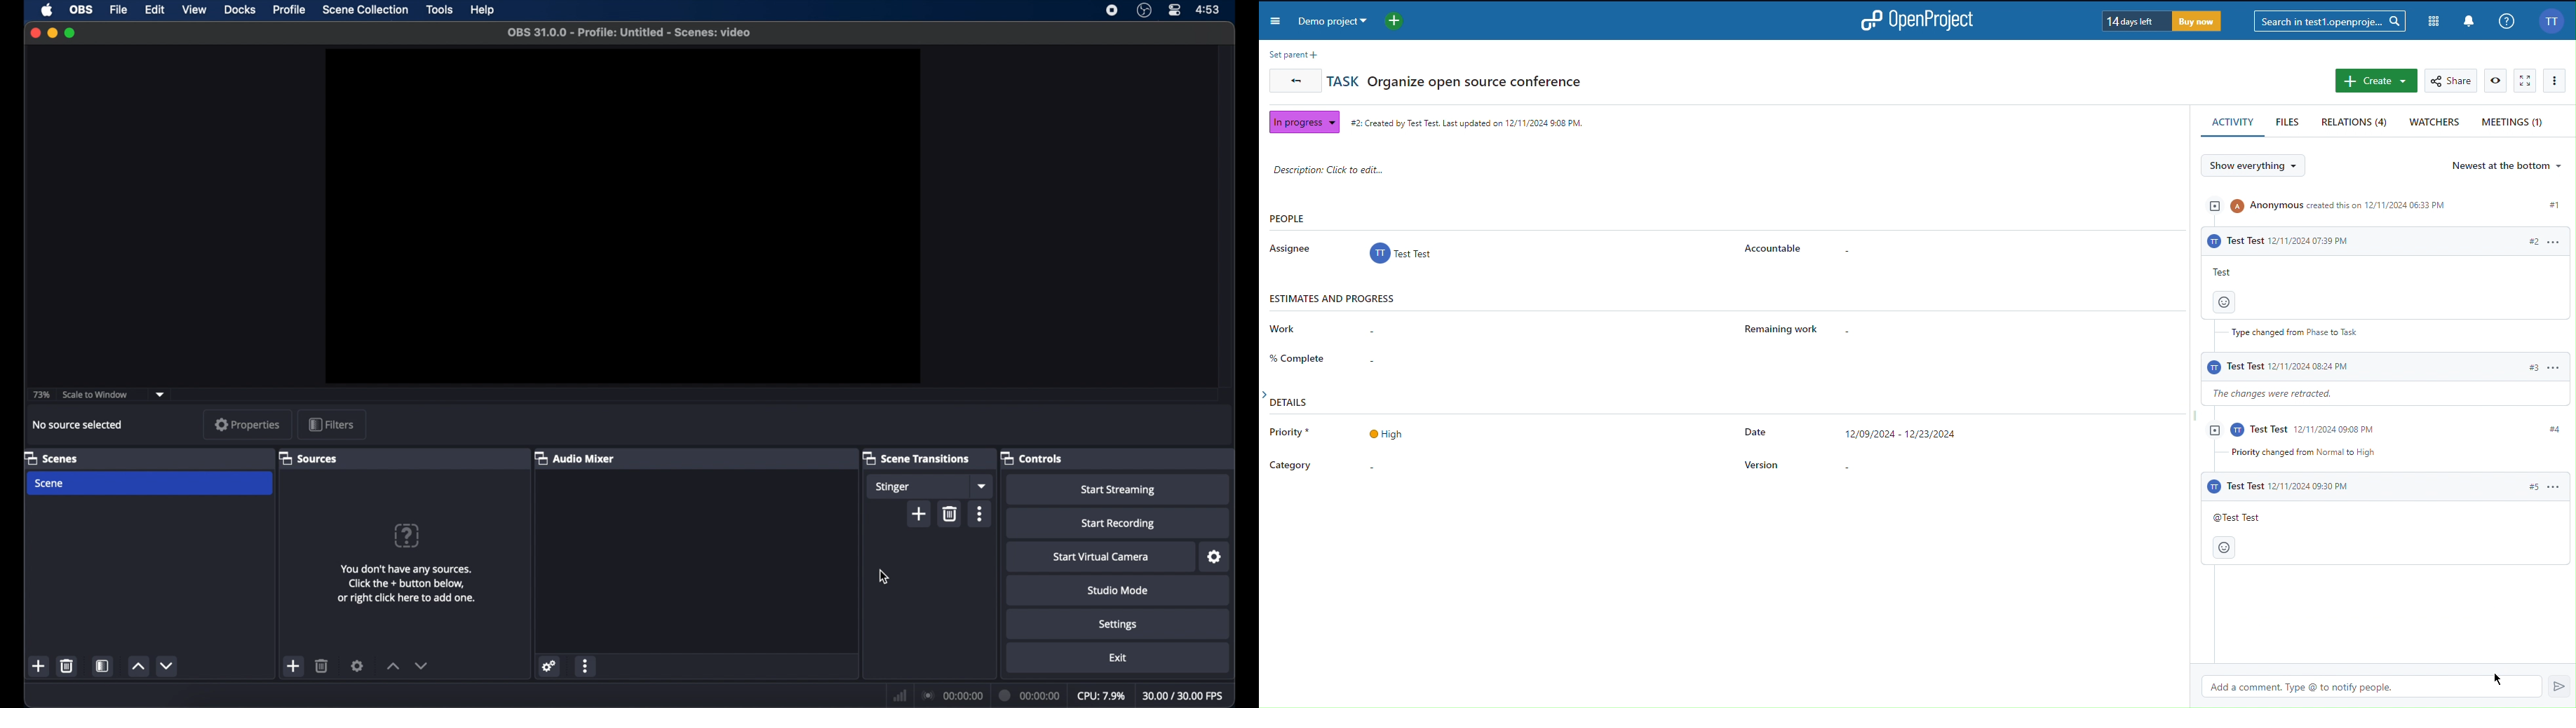 This screenshot has height=728, width=2576. I want to click on apple icon, so click(47, 10).